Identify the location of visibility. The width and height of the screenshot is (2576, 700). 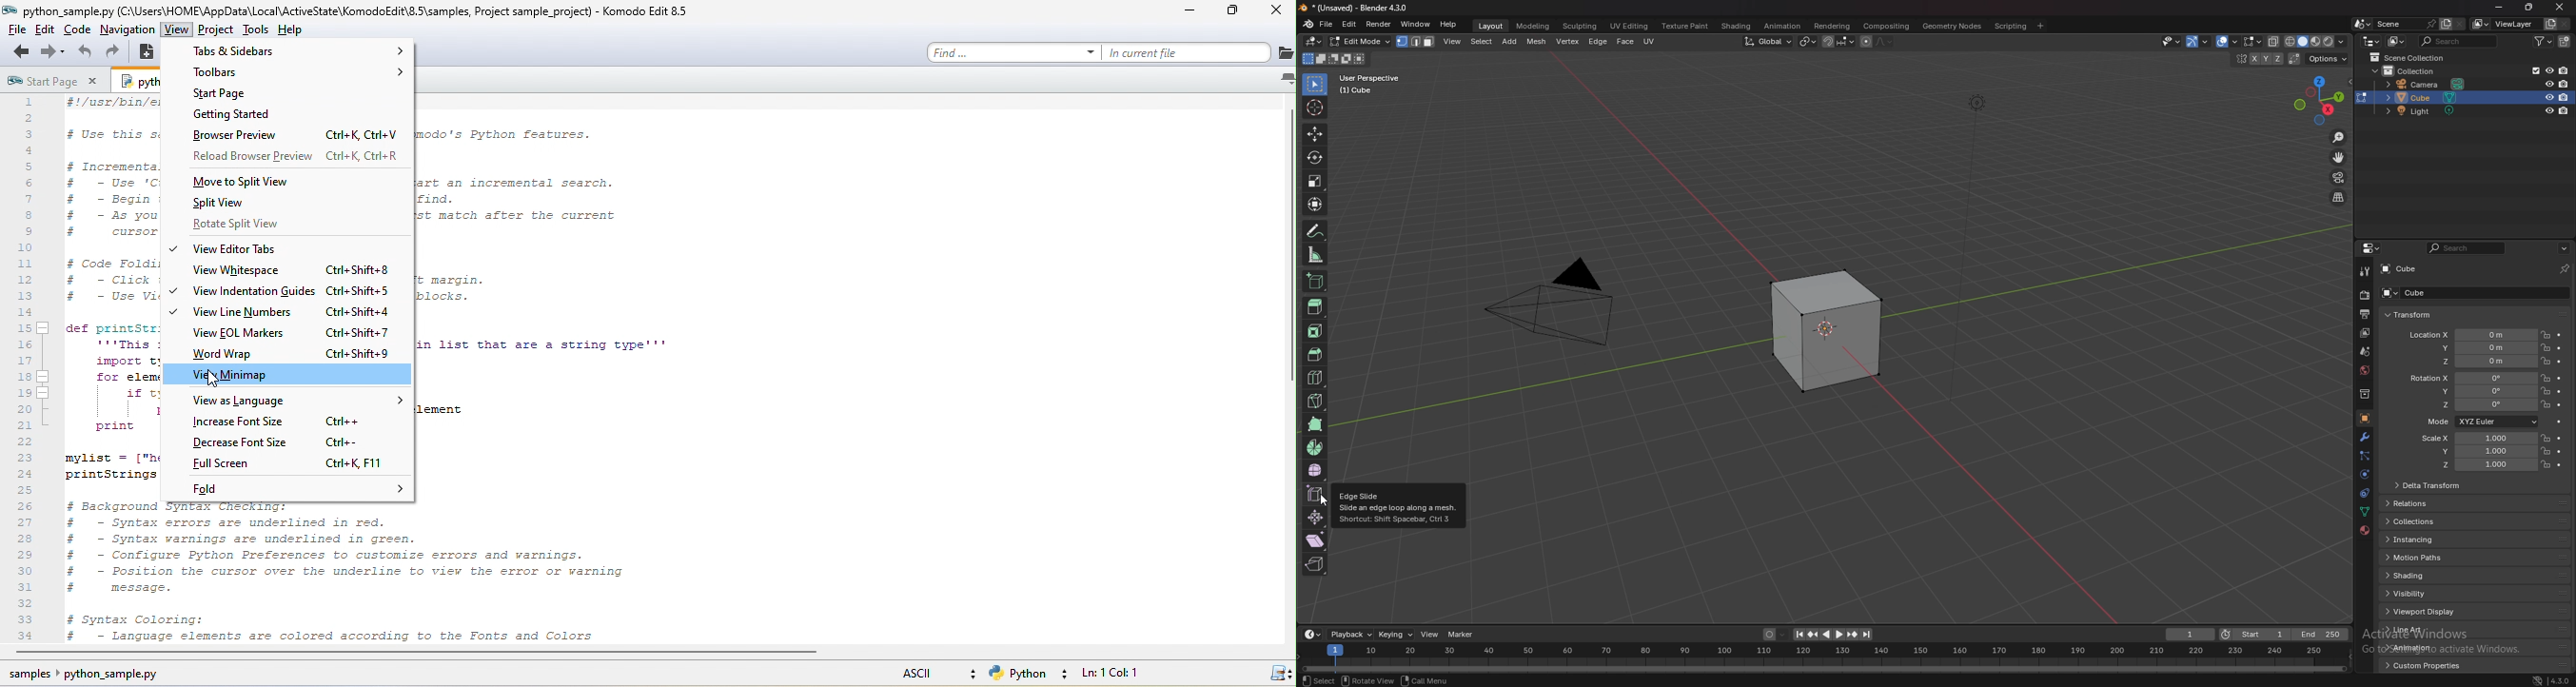
(2412, 593).